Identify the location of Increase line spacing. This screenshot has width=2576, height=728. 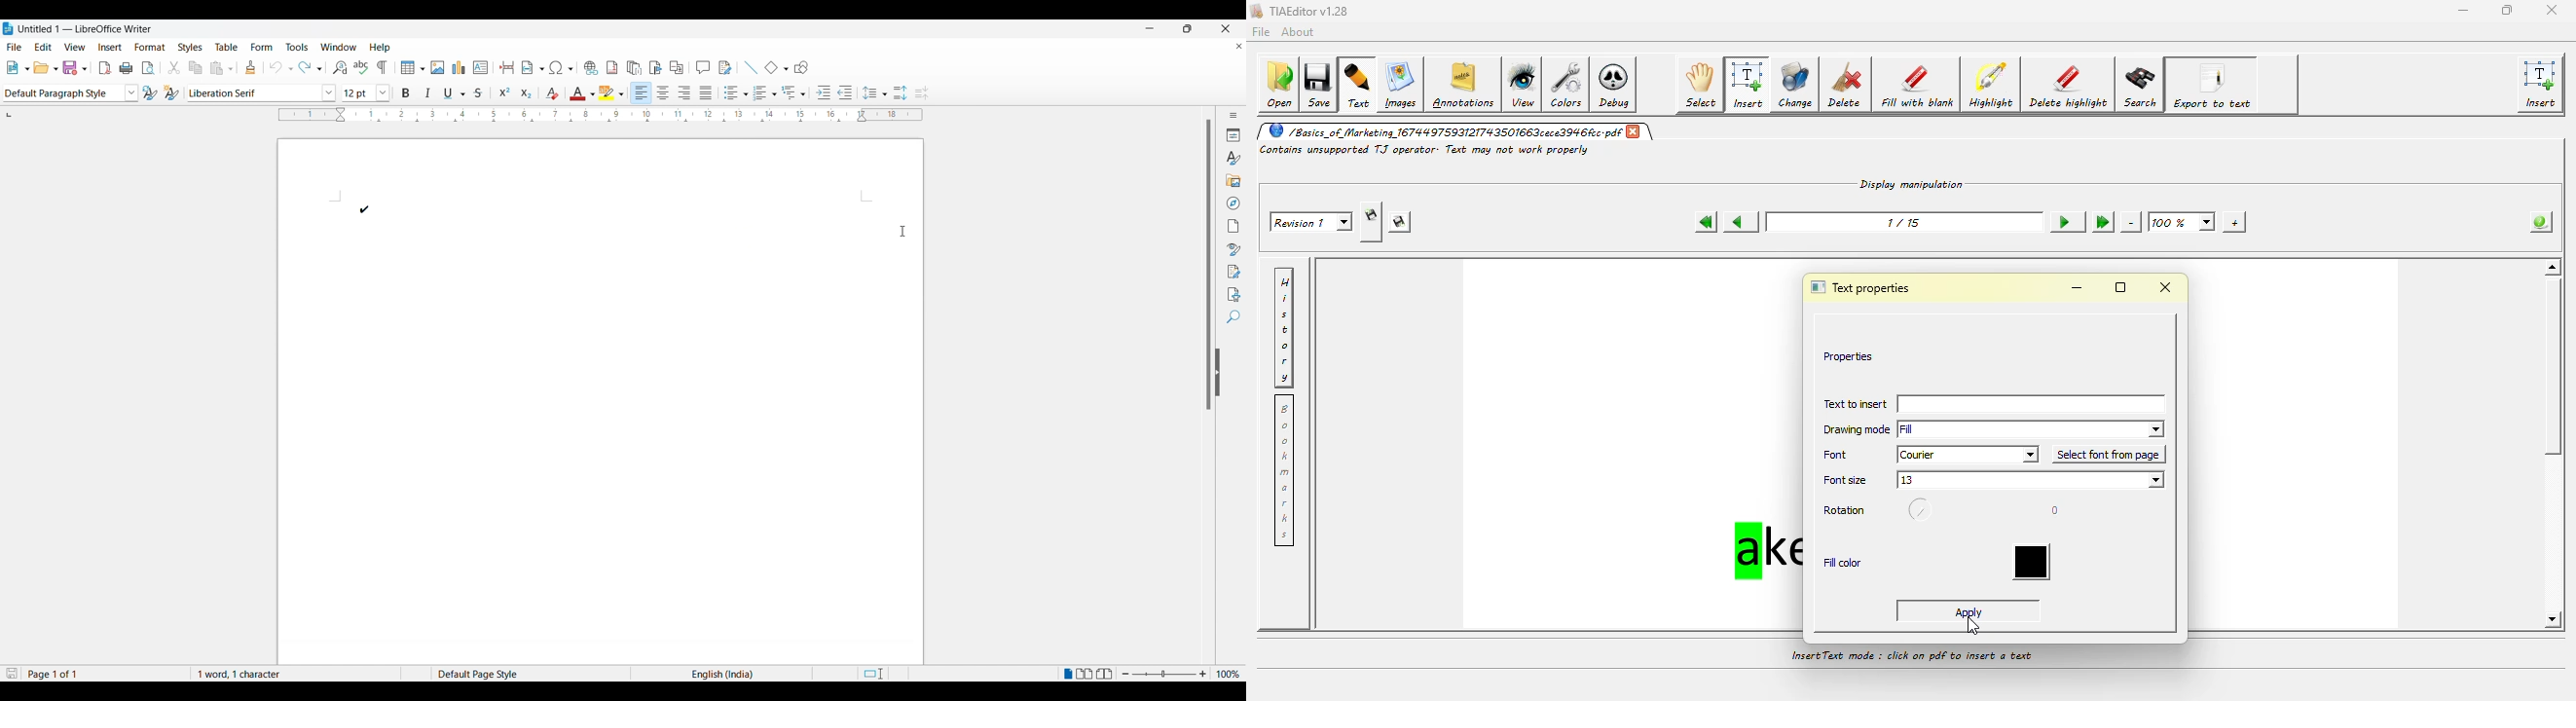
(899, 90).